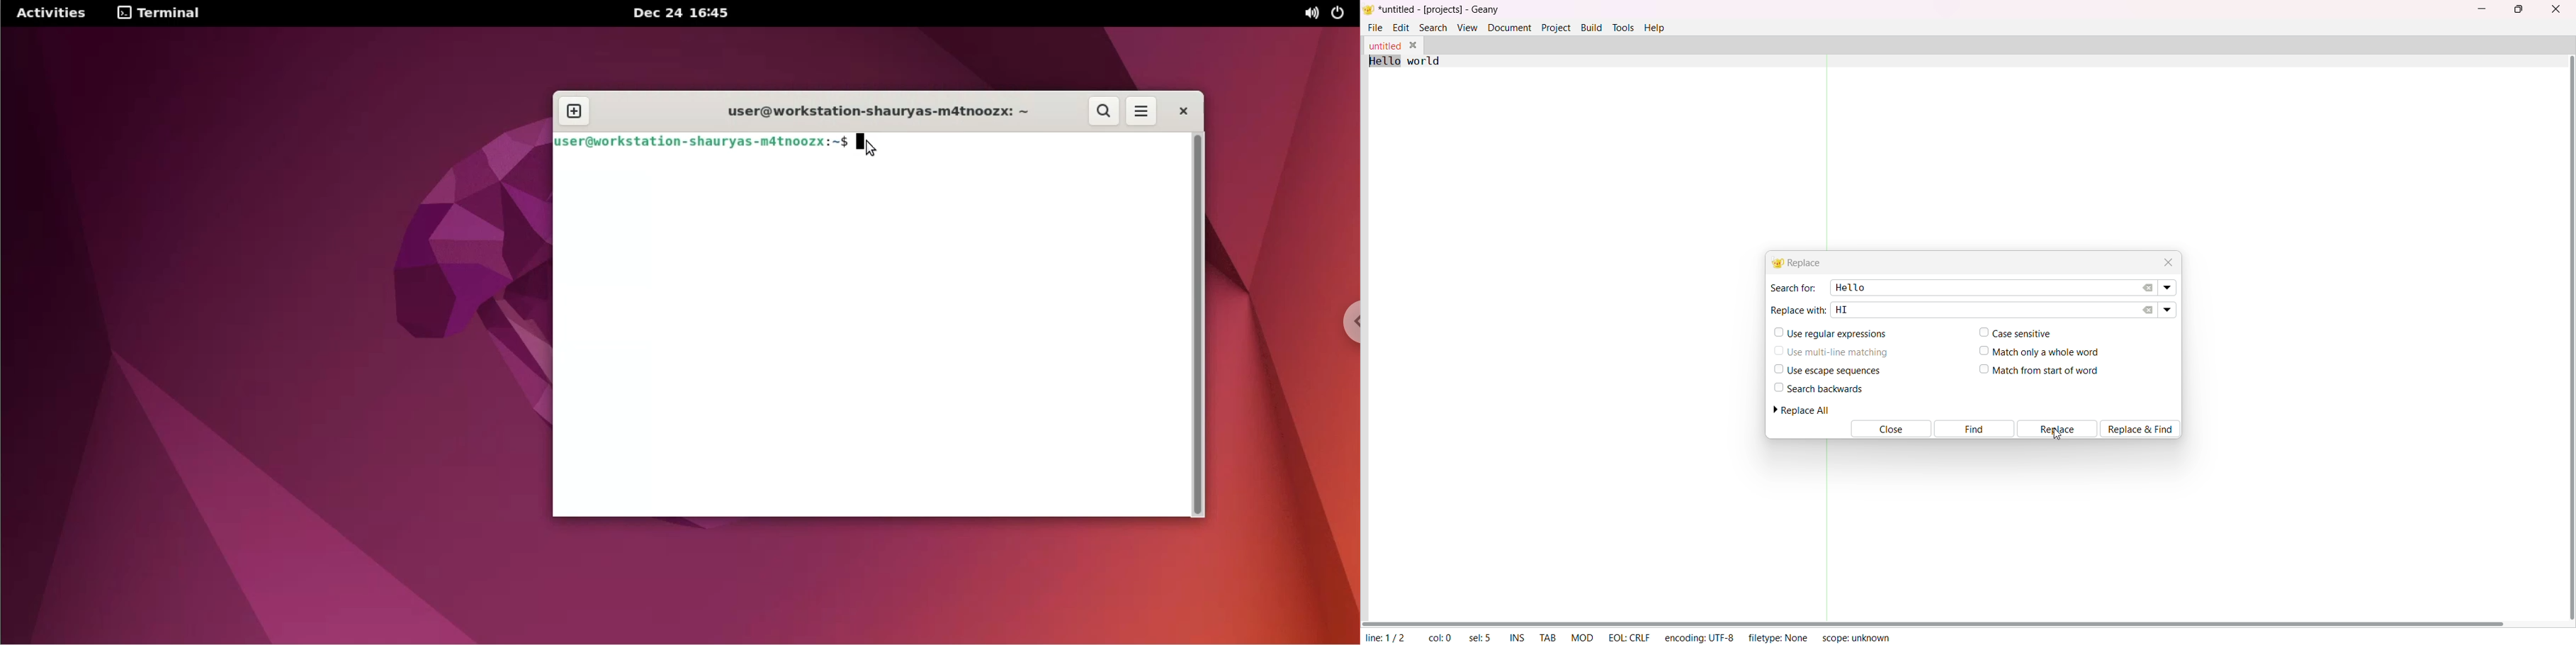  What do you see at coordinates (2517, 8) in the screenshot?
I see `maximize` at bounding box center [2517, 8].